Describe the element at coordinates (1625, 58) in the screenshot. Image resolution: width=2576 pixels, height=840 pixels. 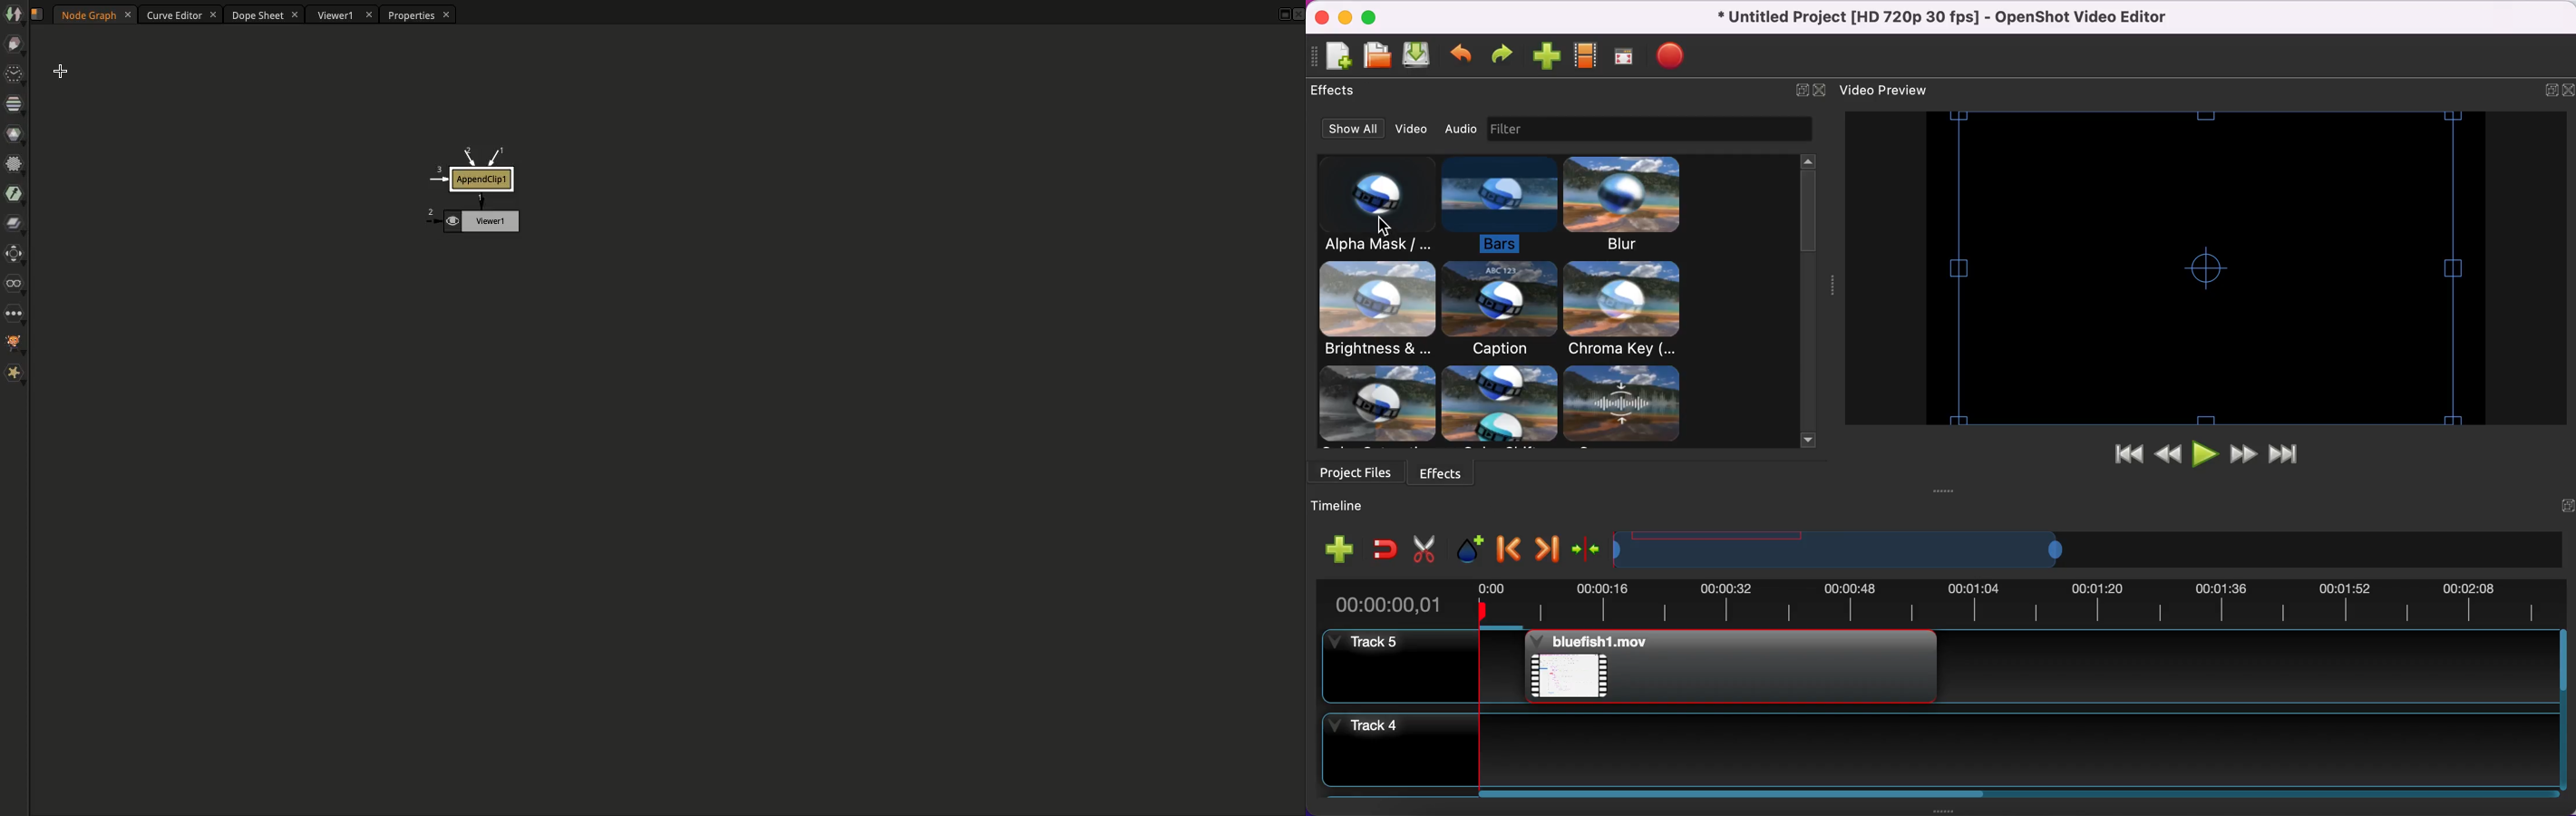
I see `full screen` at that location.